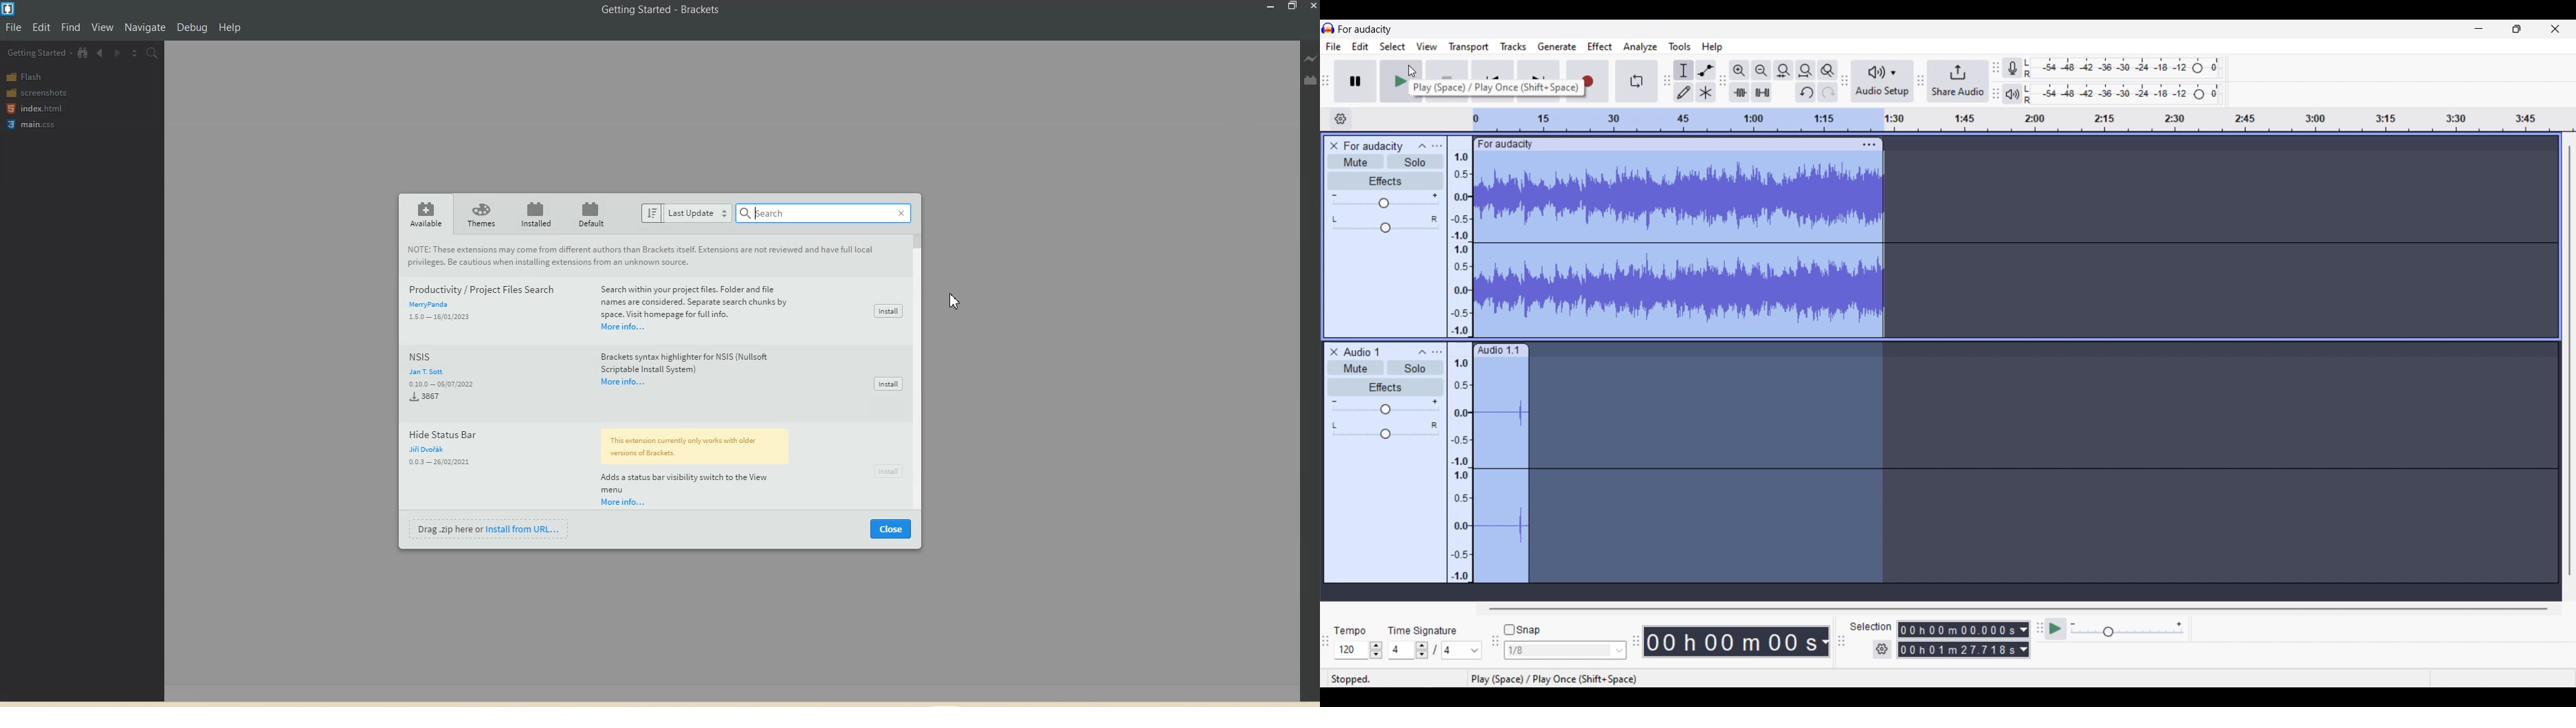 The width and height of the screenshot is (2576, 728). What do you see at coordinates (1436, 649) in the screenshot?
I see `Time signature settings` at bounding box center [1436, 649].